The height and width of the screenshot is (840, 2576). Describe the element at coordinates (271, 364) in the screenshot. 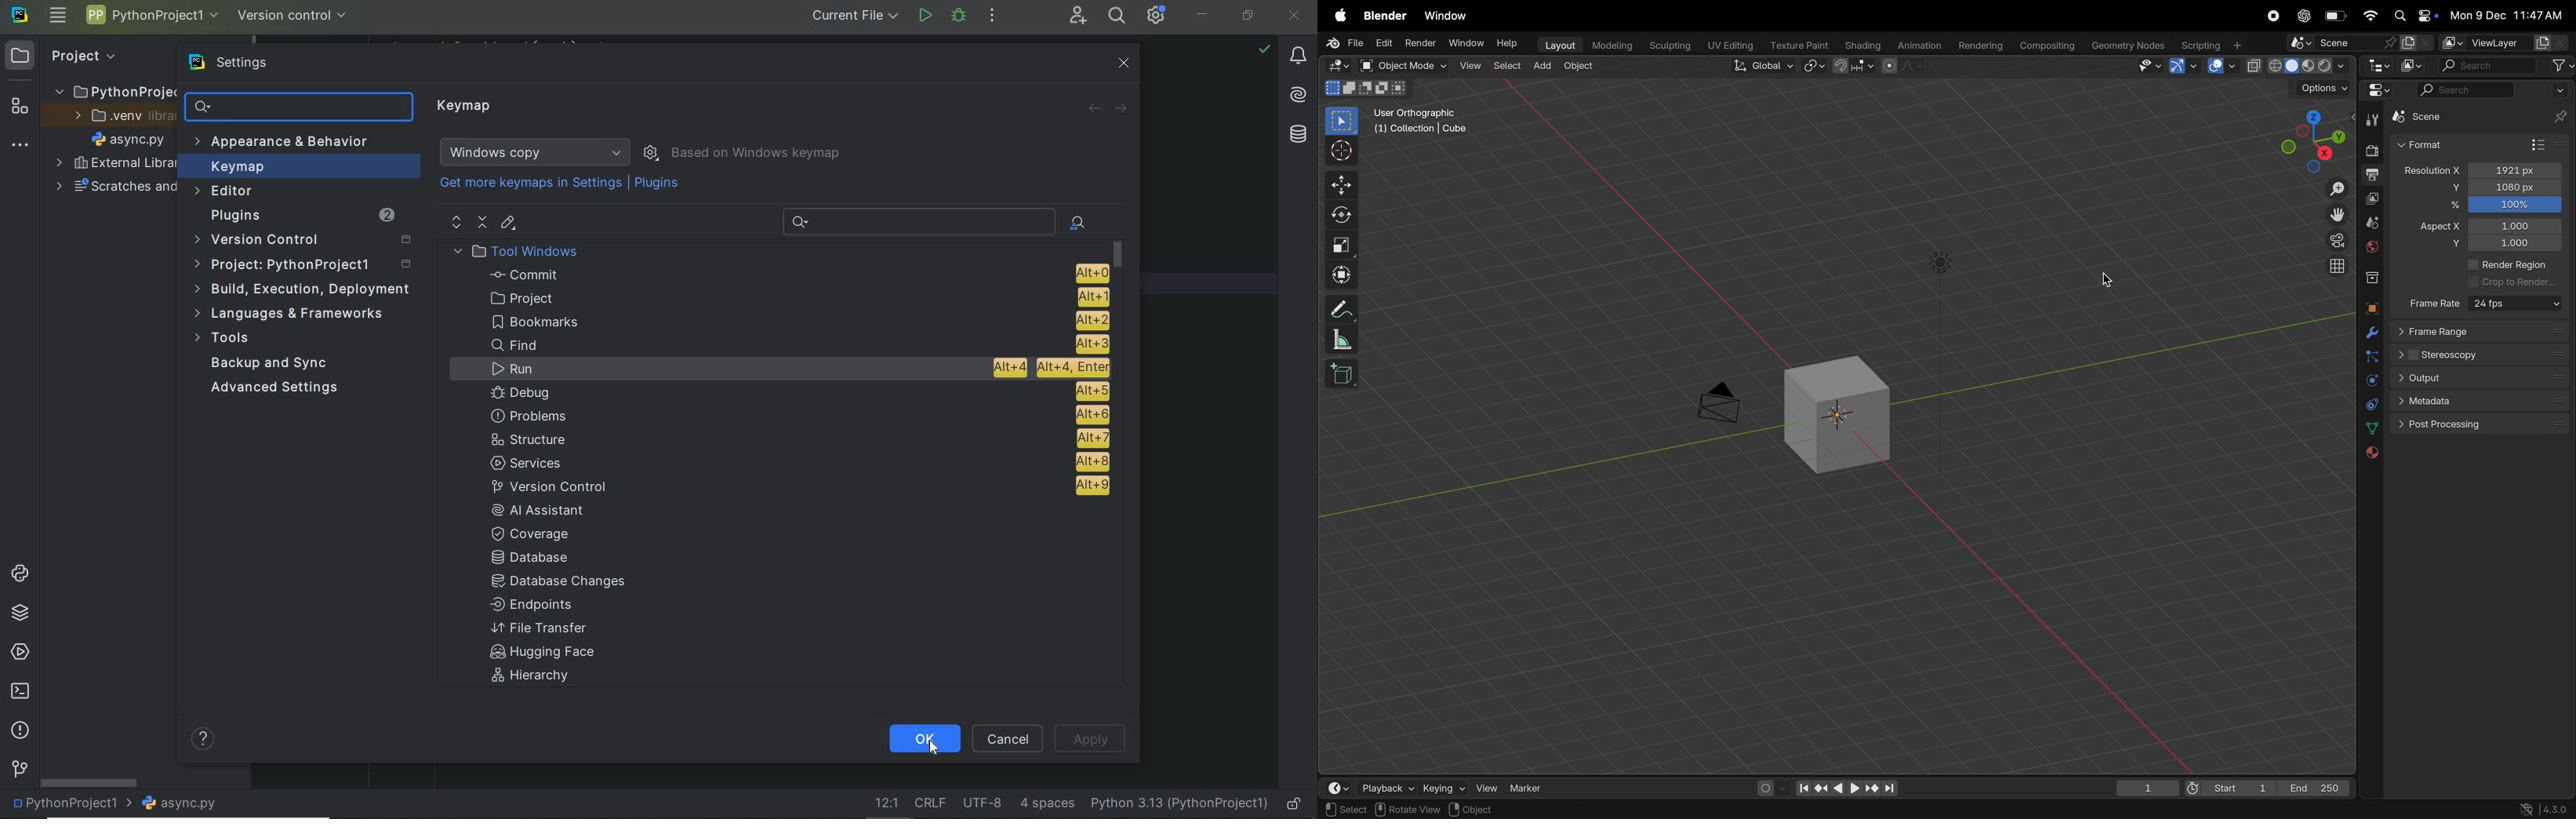

I see `Backup and Sync` at that location.